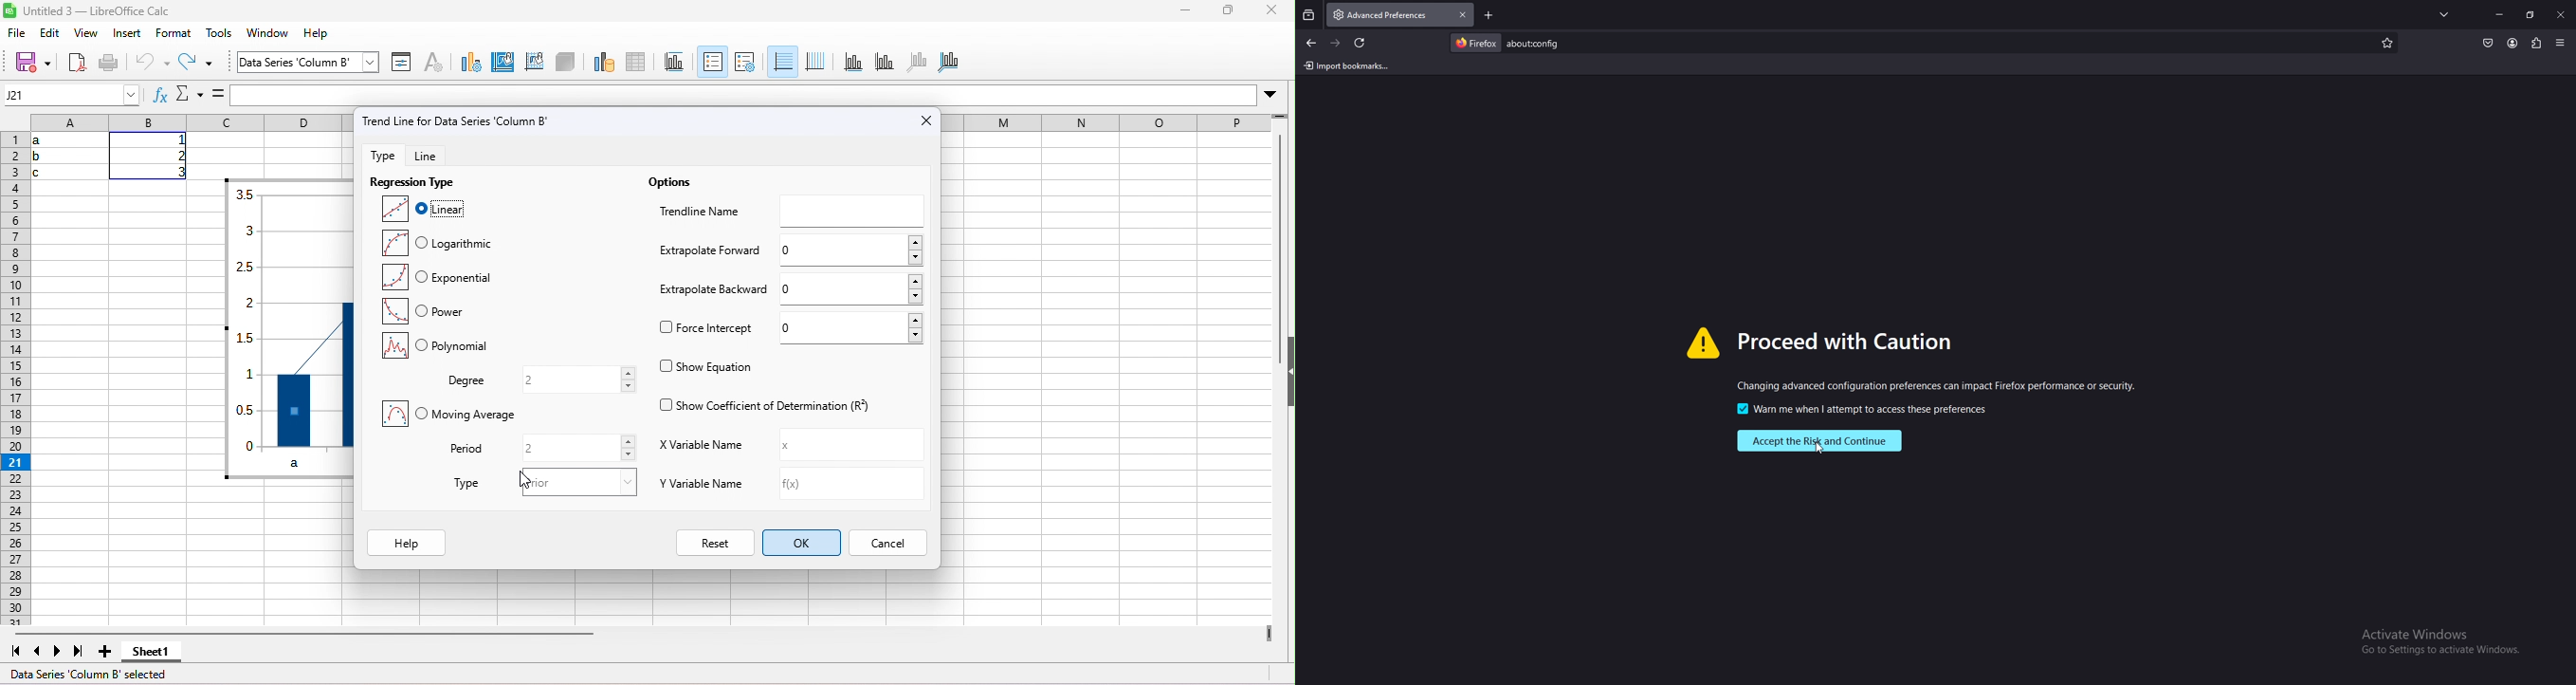  I want to click on forward, so click(1336, 43).